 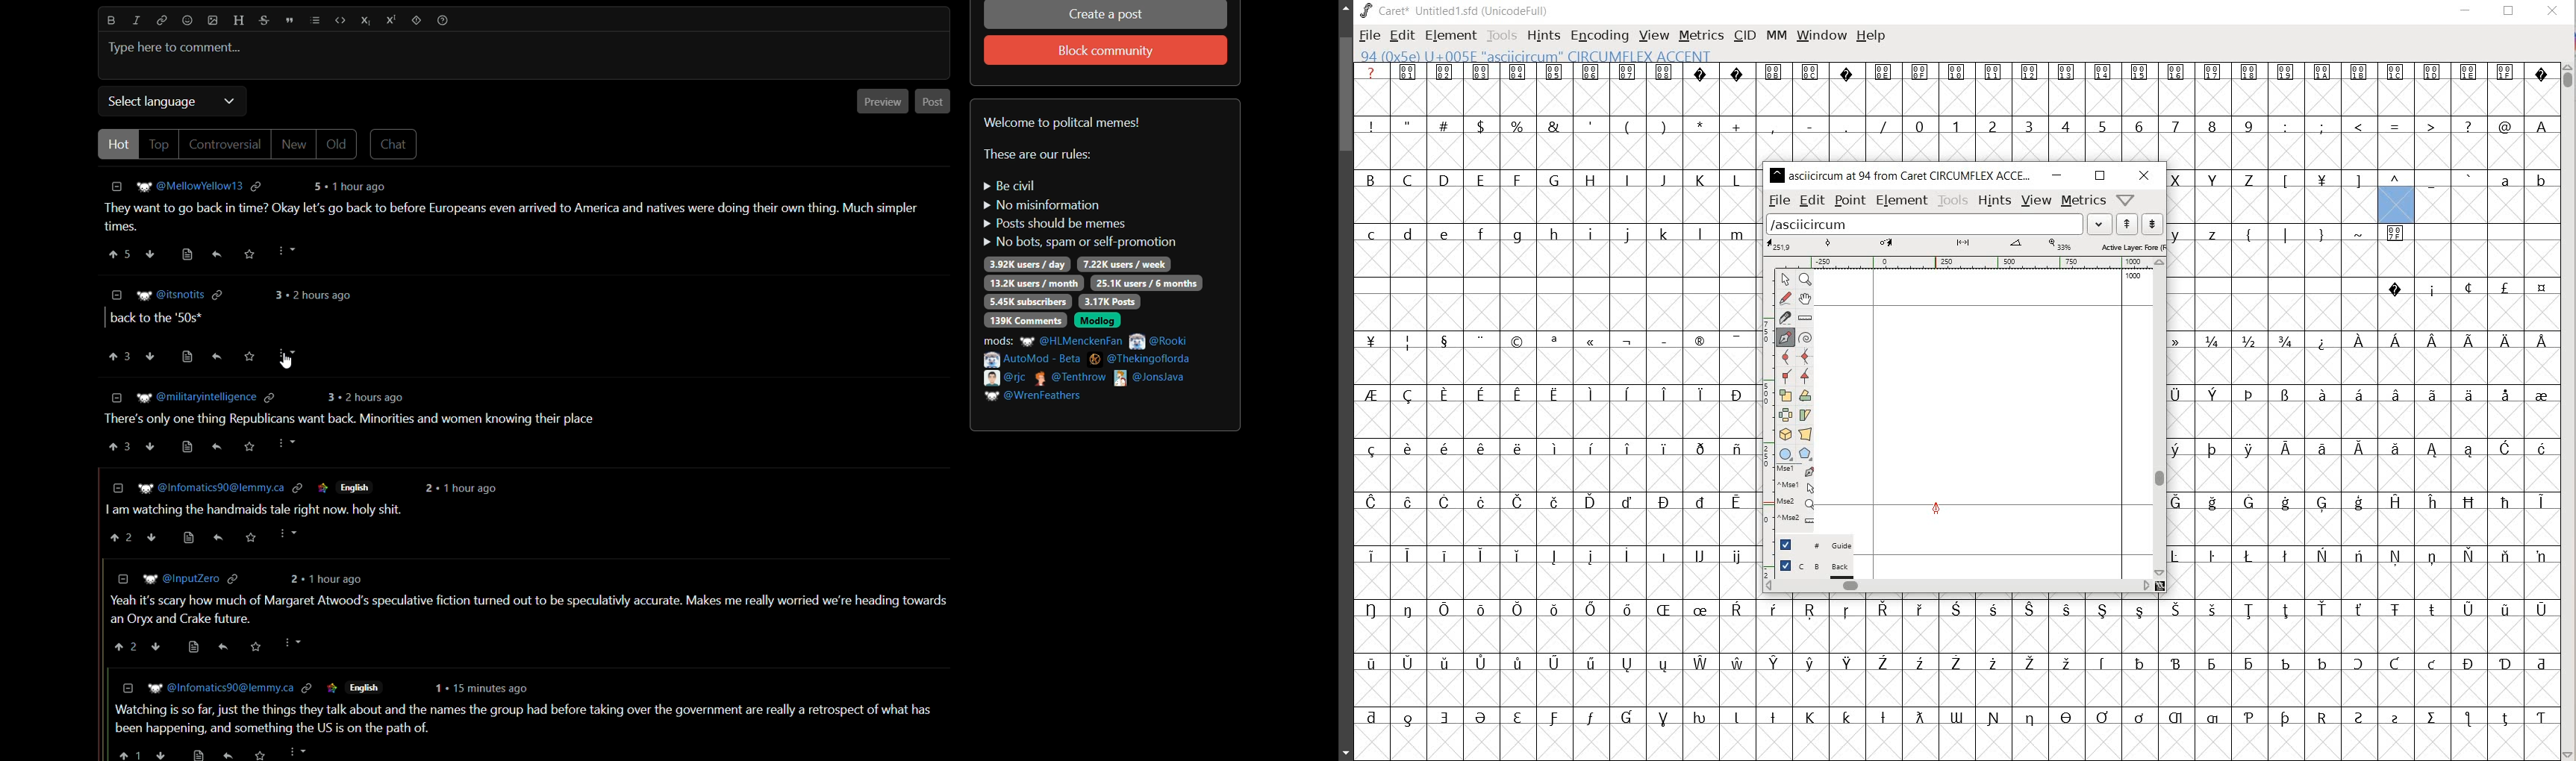 What do you see at coordinates (2466, 10) in the screenshot?
I see `MINIMIZE` at bounding box center [2466, 10].